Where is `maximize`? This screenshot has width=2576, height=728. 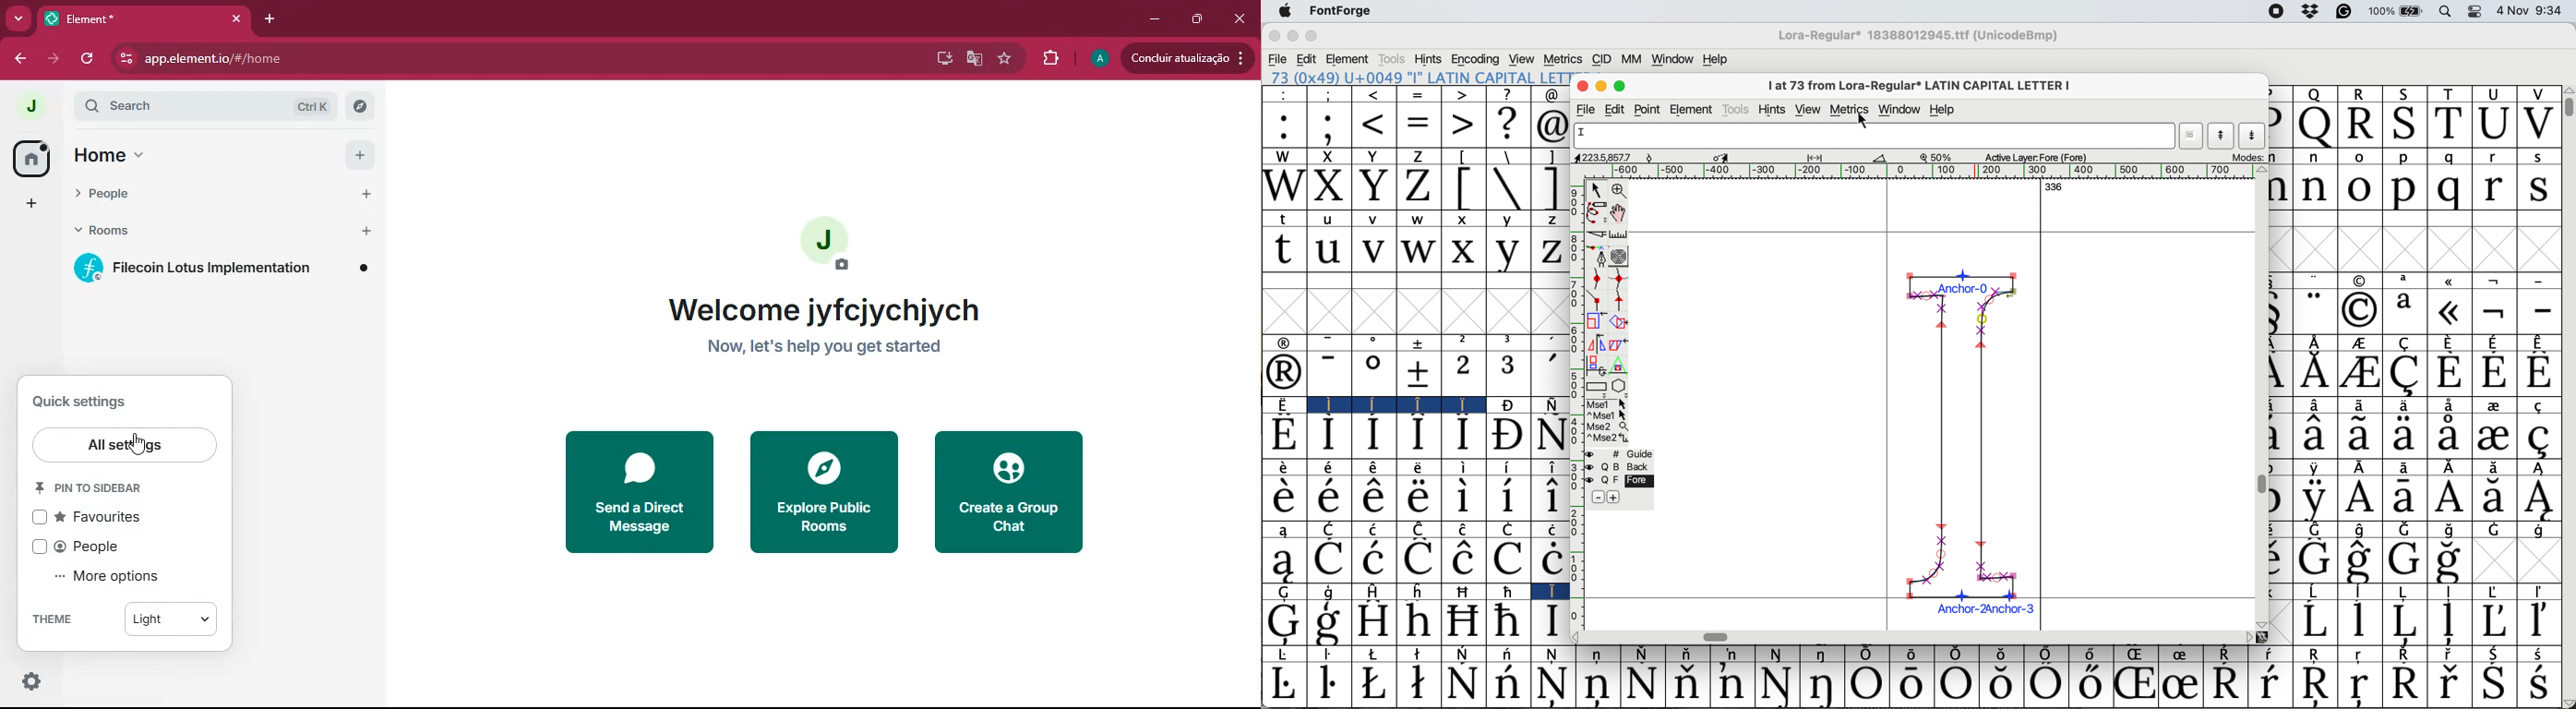
maximize is located at coordinates (1312, 36).